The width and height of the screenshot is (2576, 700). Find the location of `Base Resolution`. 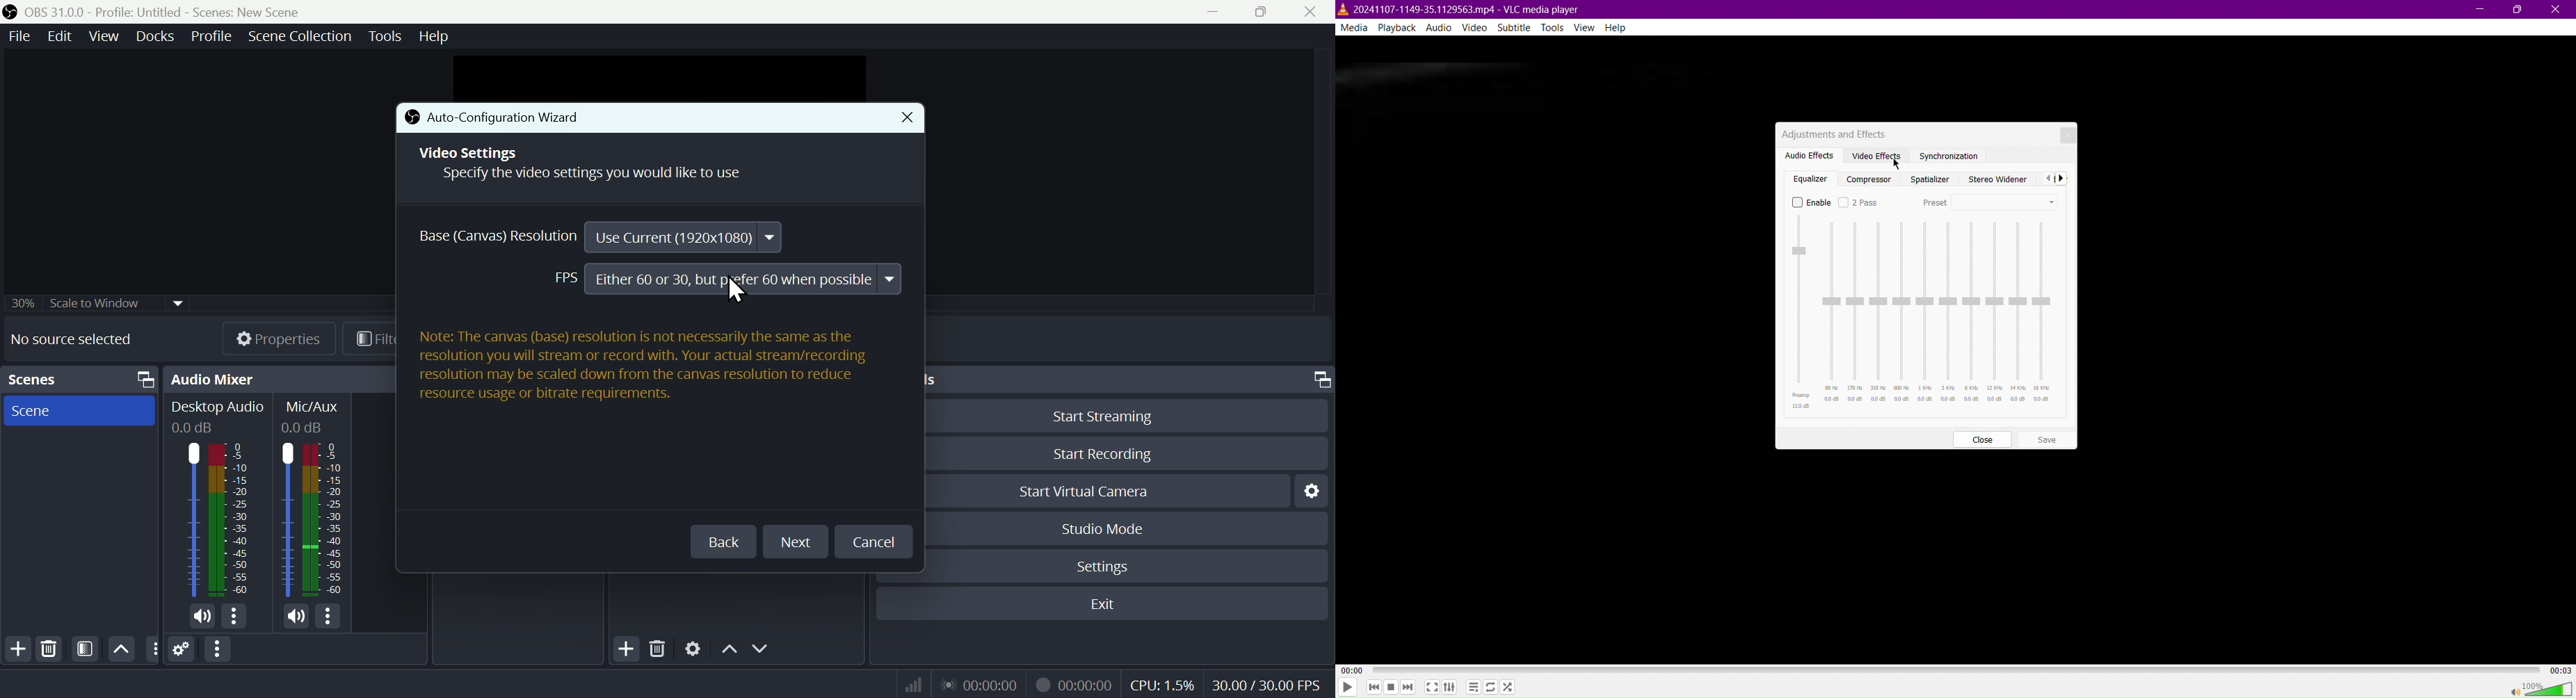

Base Resolution is located at coordinates (492, 236).